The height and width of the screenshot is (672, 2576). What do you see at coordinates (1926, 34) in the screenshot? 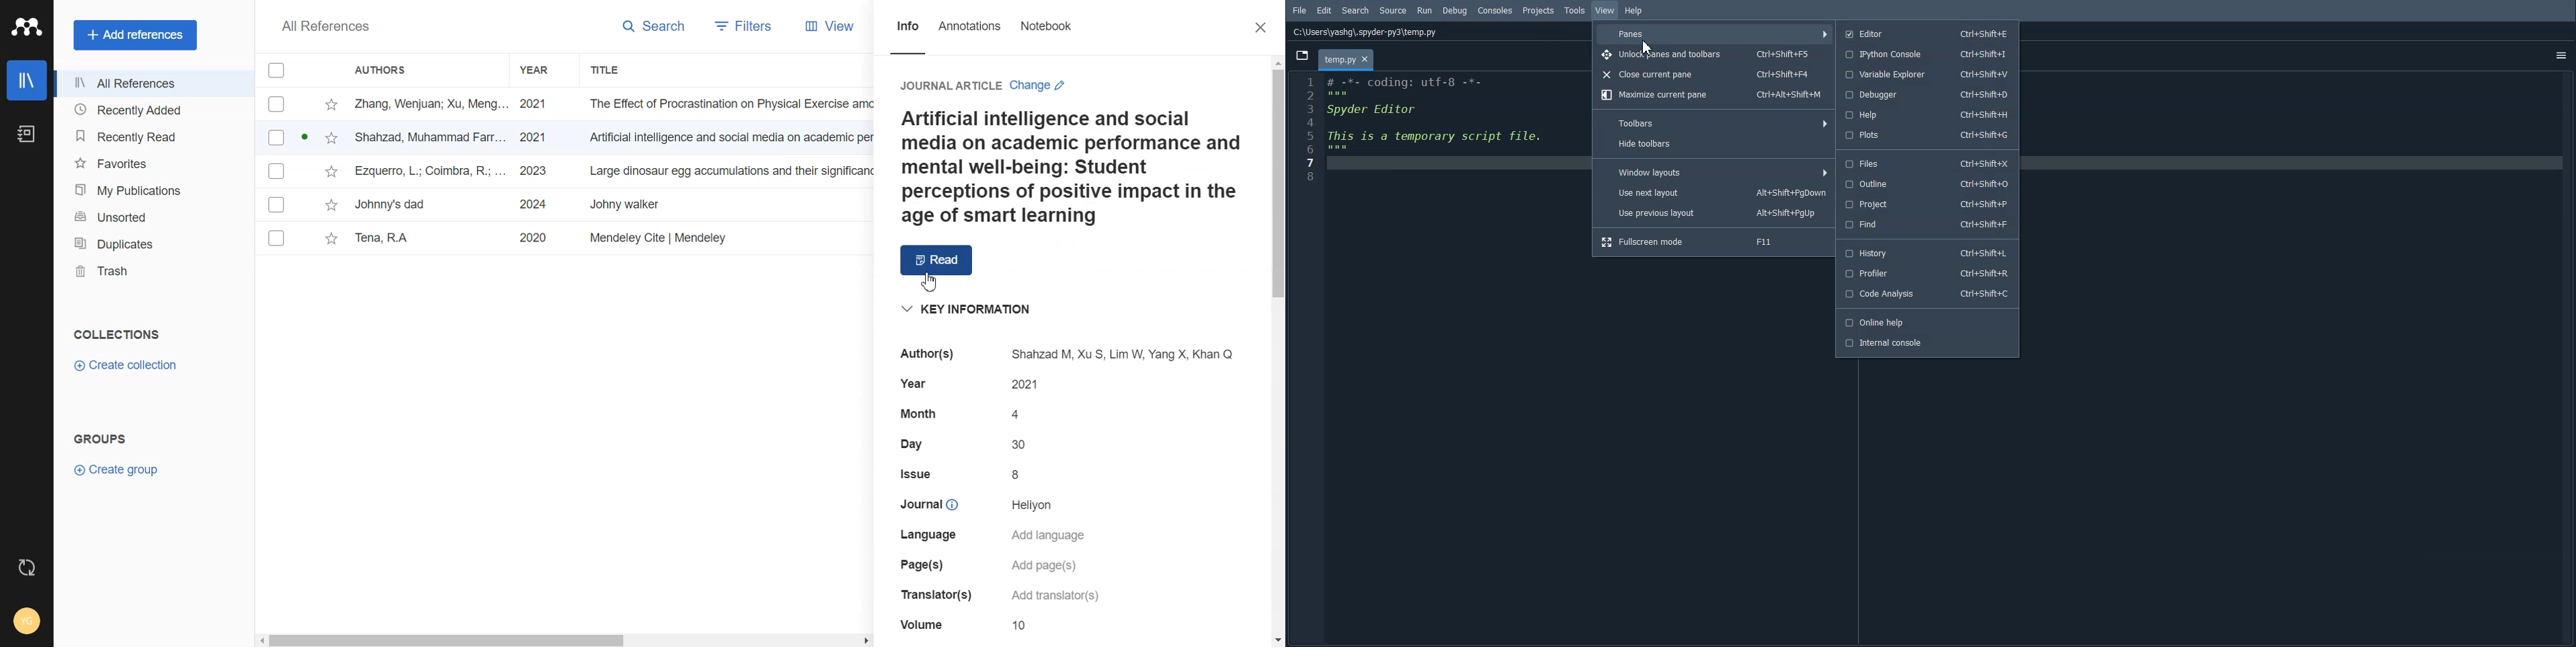
I see `Editor` at bounding box center [1926, 34].